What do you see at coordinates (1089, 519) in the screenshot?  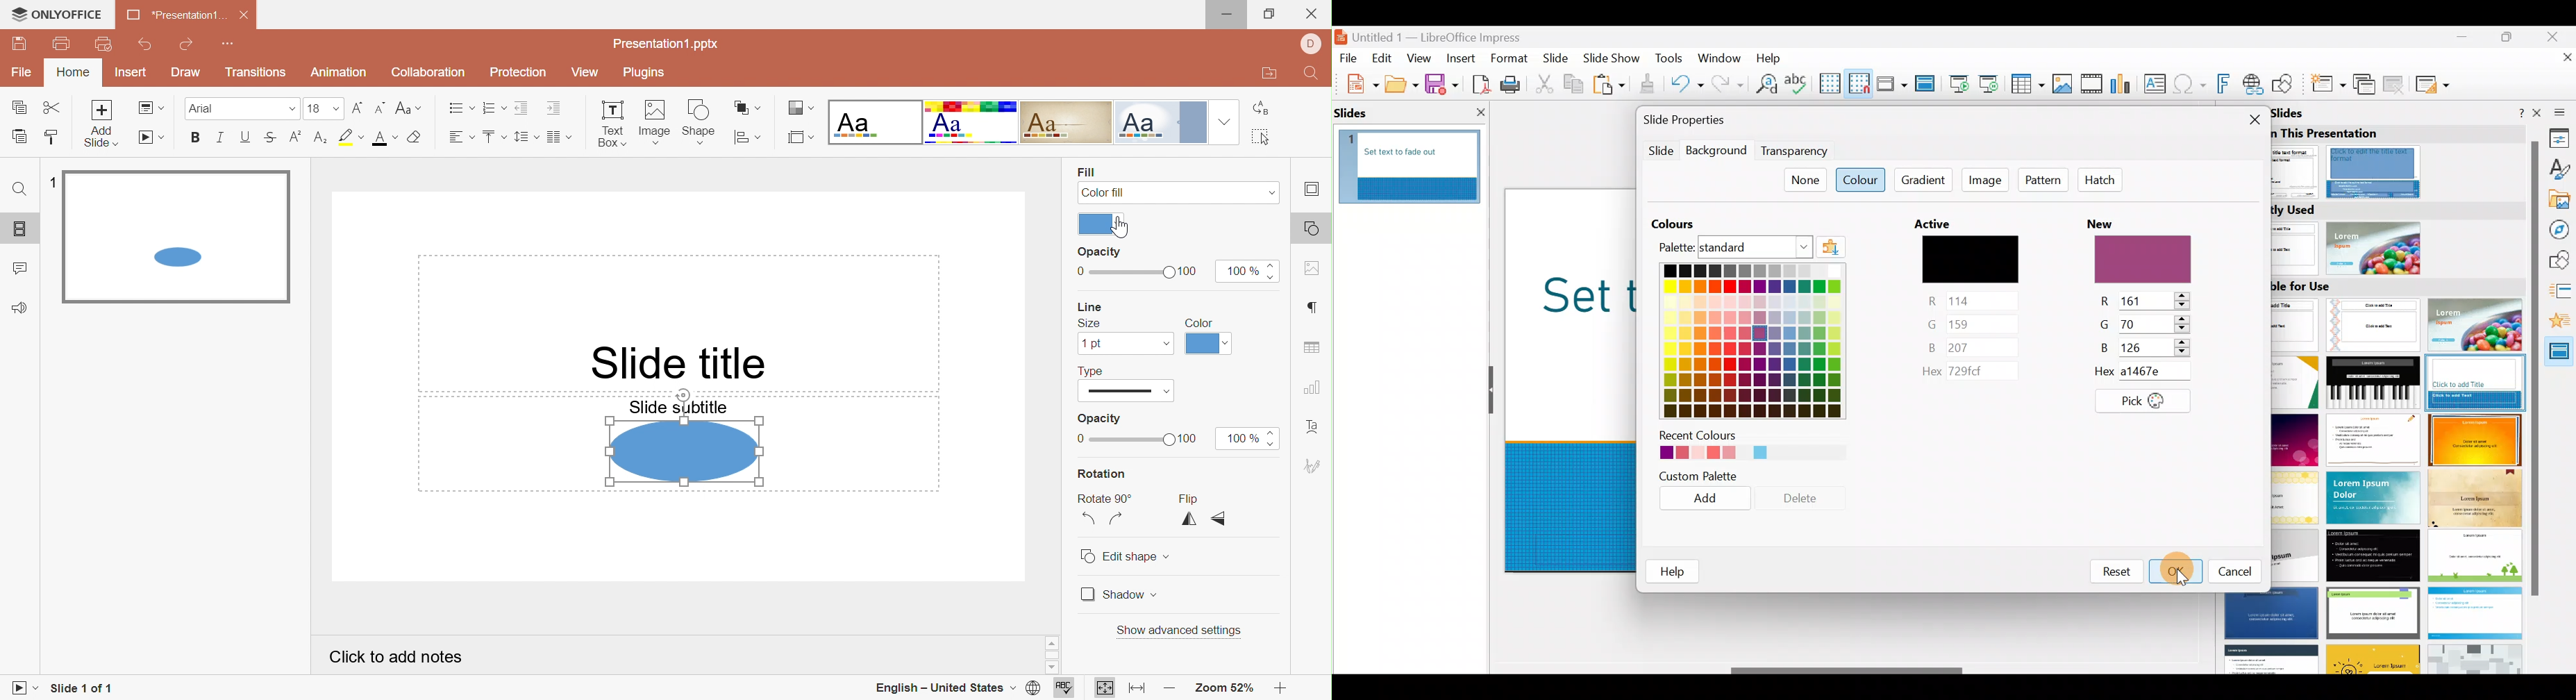 I see `Rotate 90° Counterclockwise` at bounding box center [1089, 519].